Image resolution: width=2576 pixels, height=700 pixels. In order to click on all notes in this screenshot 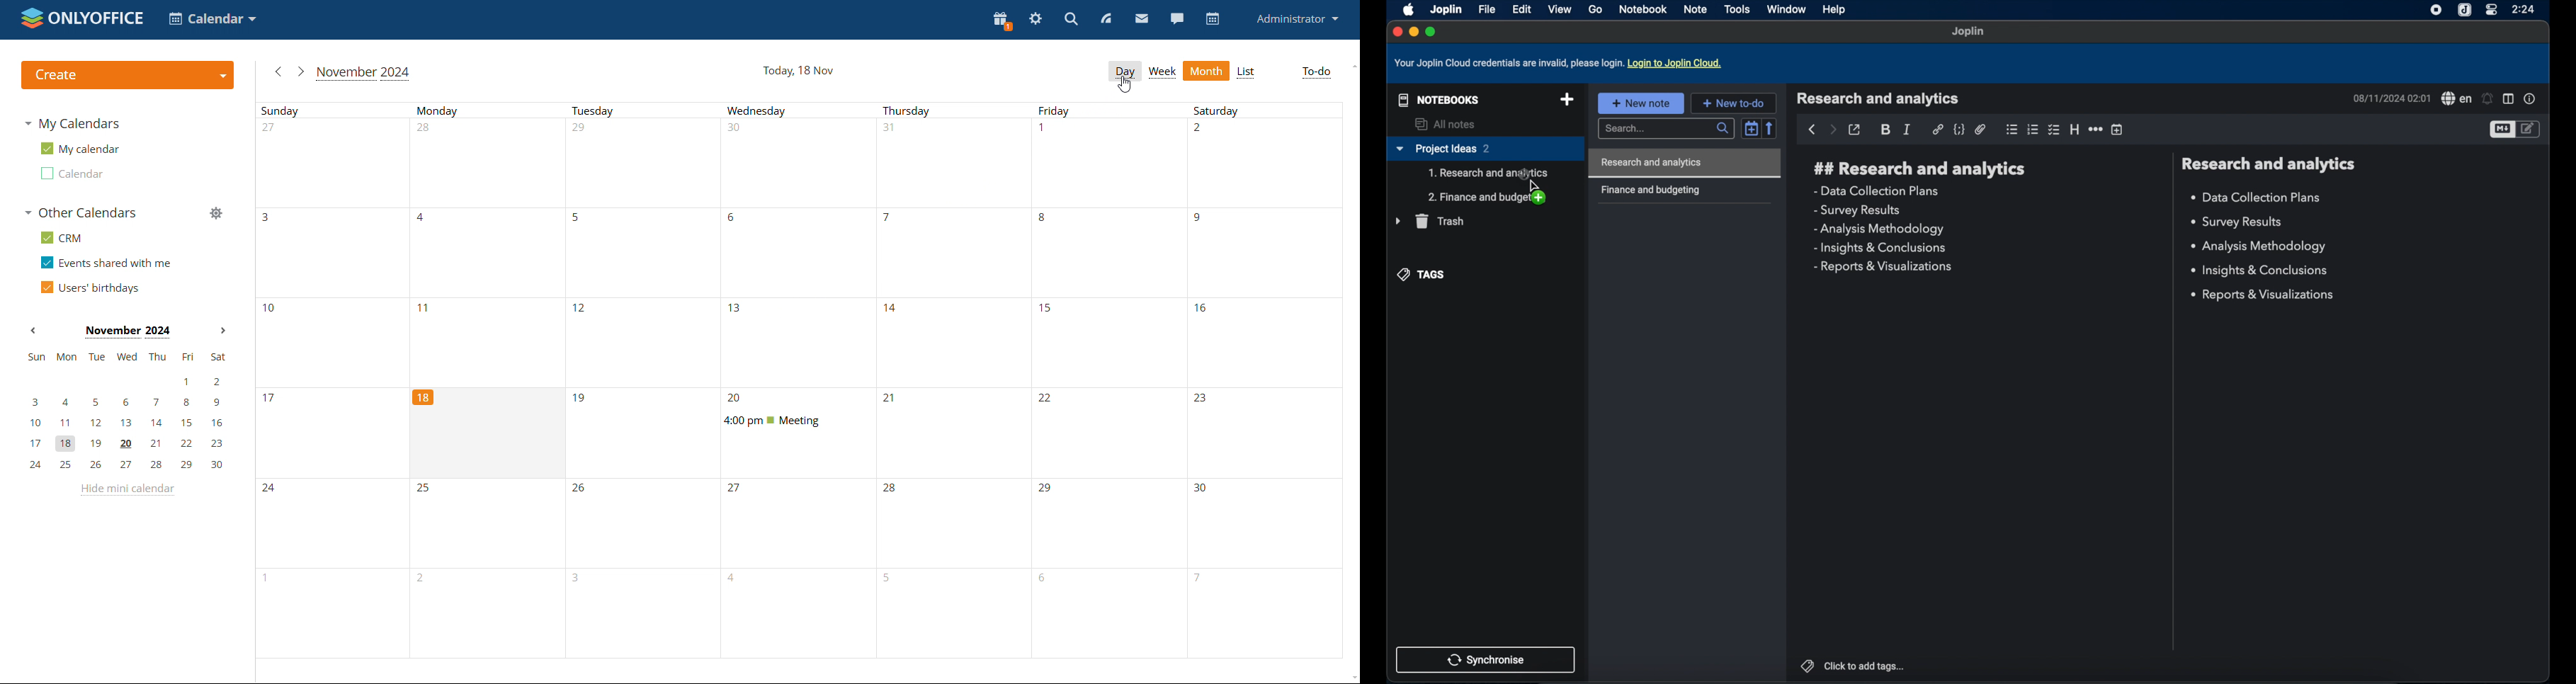, I will do `click(1447, 124)`.